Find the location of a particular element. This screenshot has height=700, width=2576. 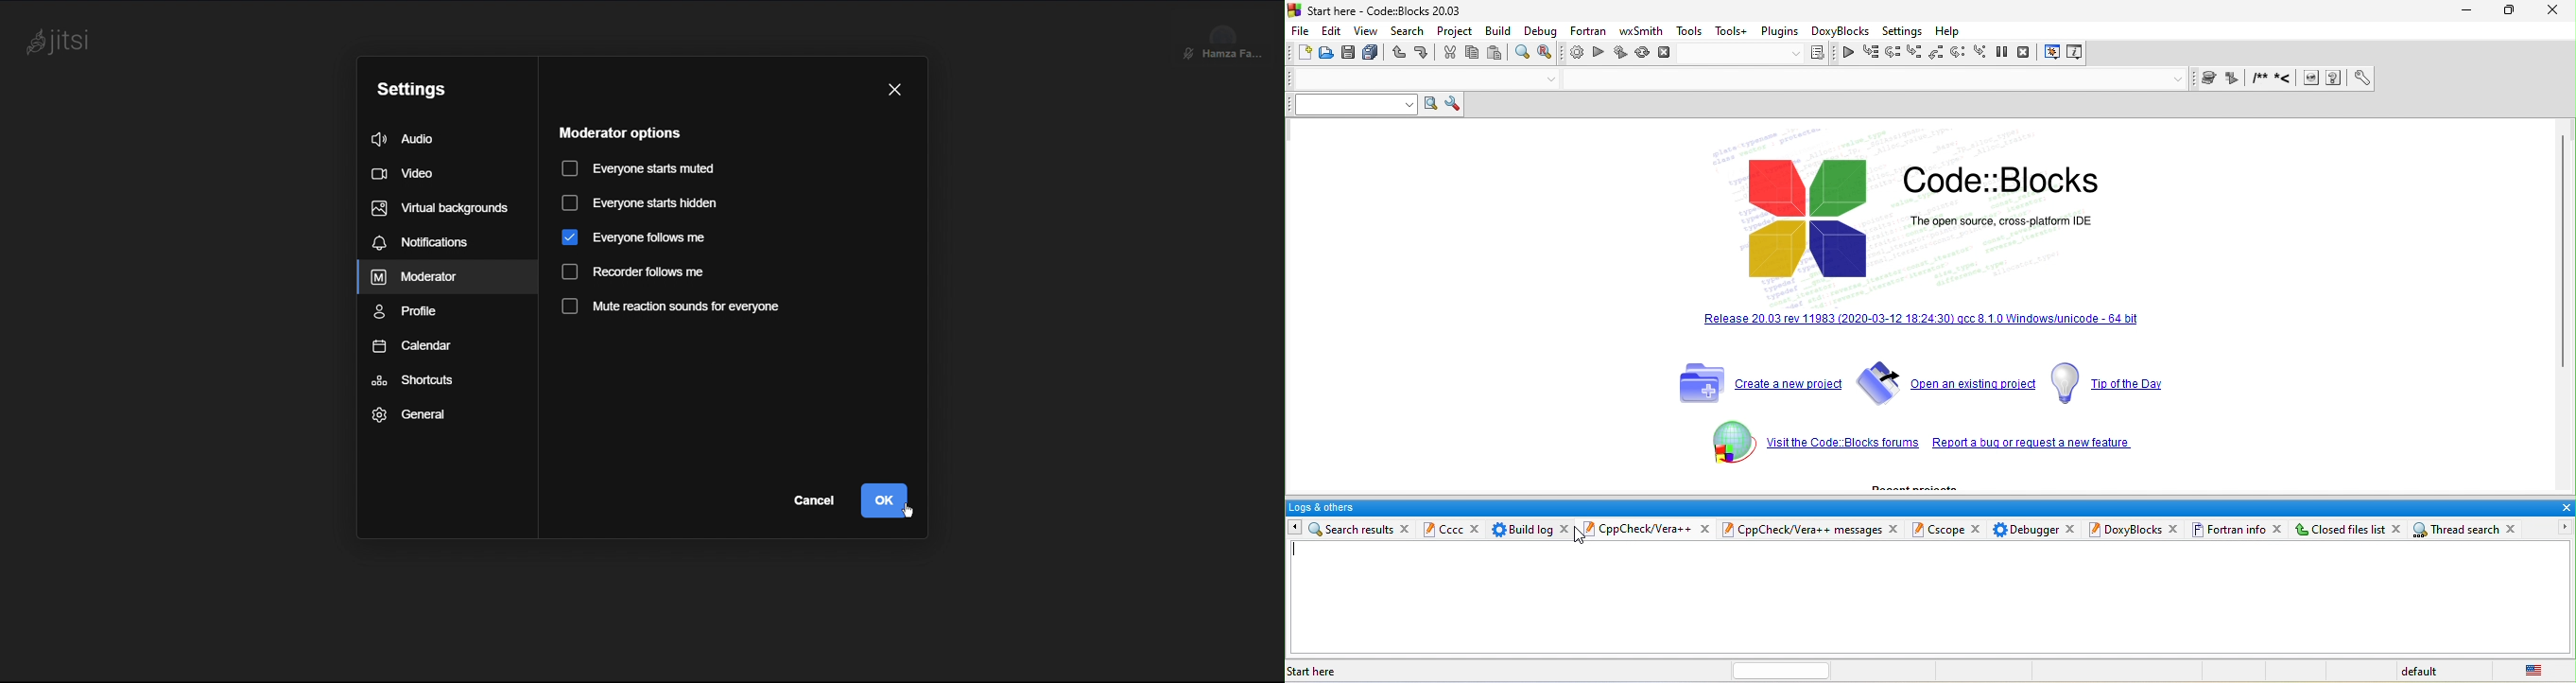

text to search is located at coordinates (1349, 104).